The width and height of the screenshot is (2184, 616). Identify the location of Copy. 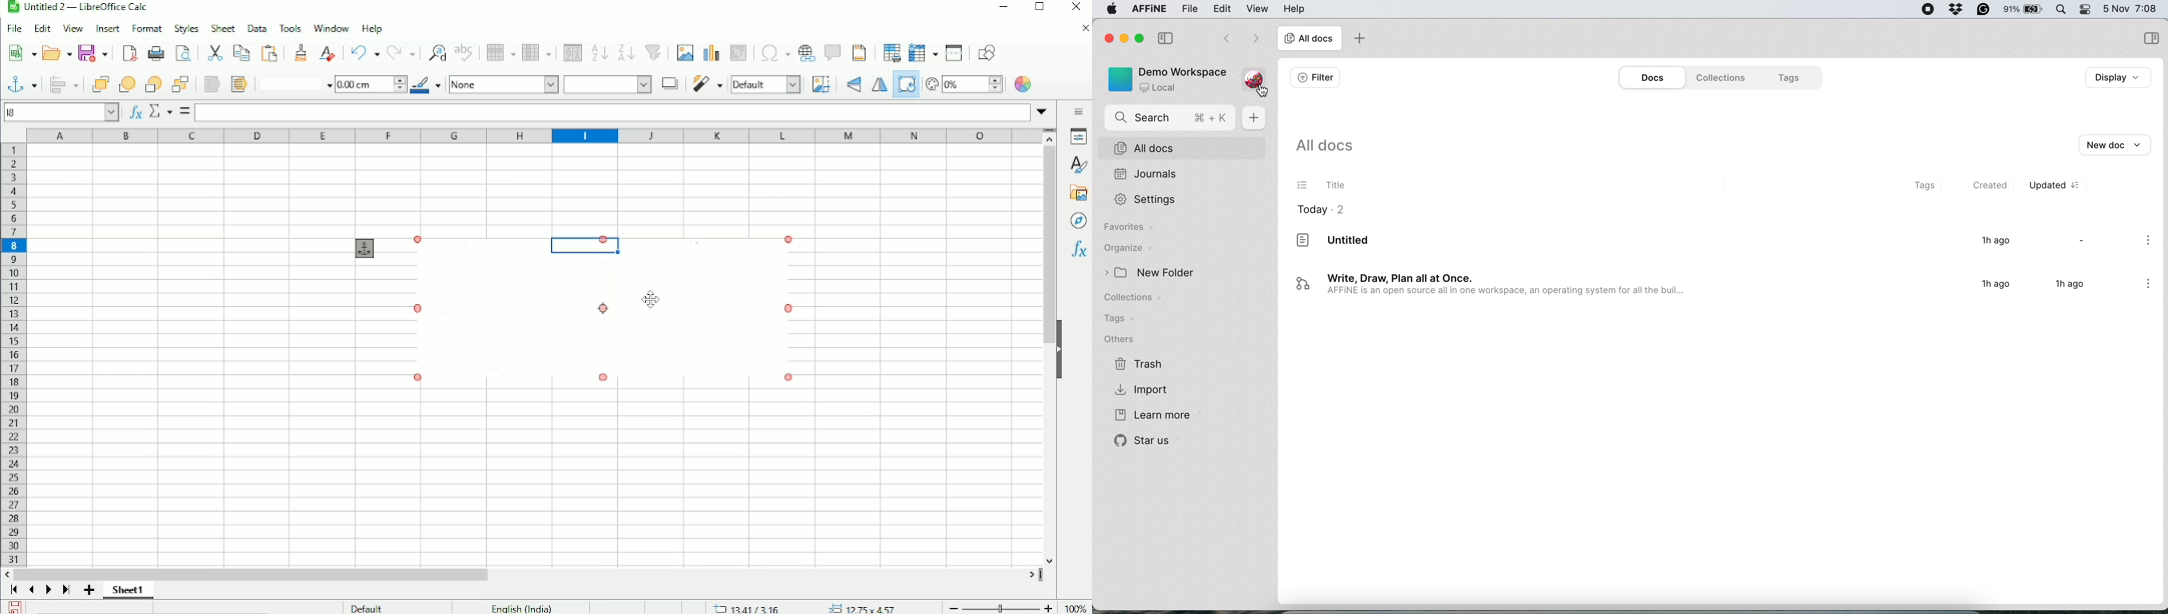
(241, 52).